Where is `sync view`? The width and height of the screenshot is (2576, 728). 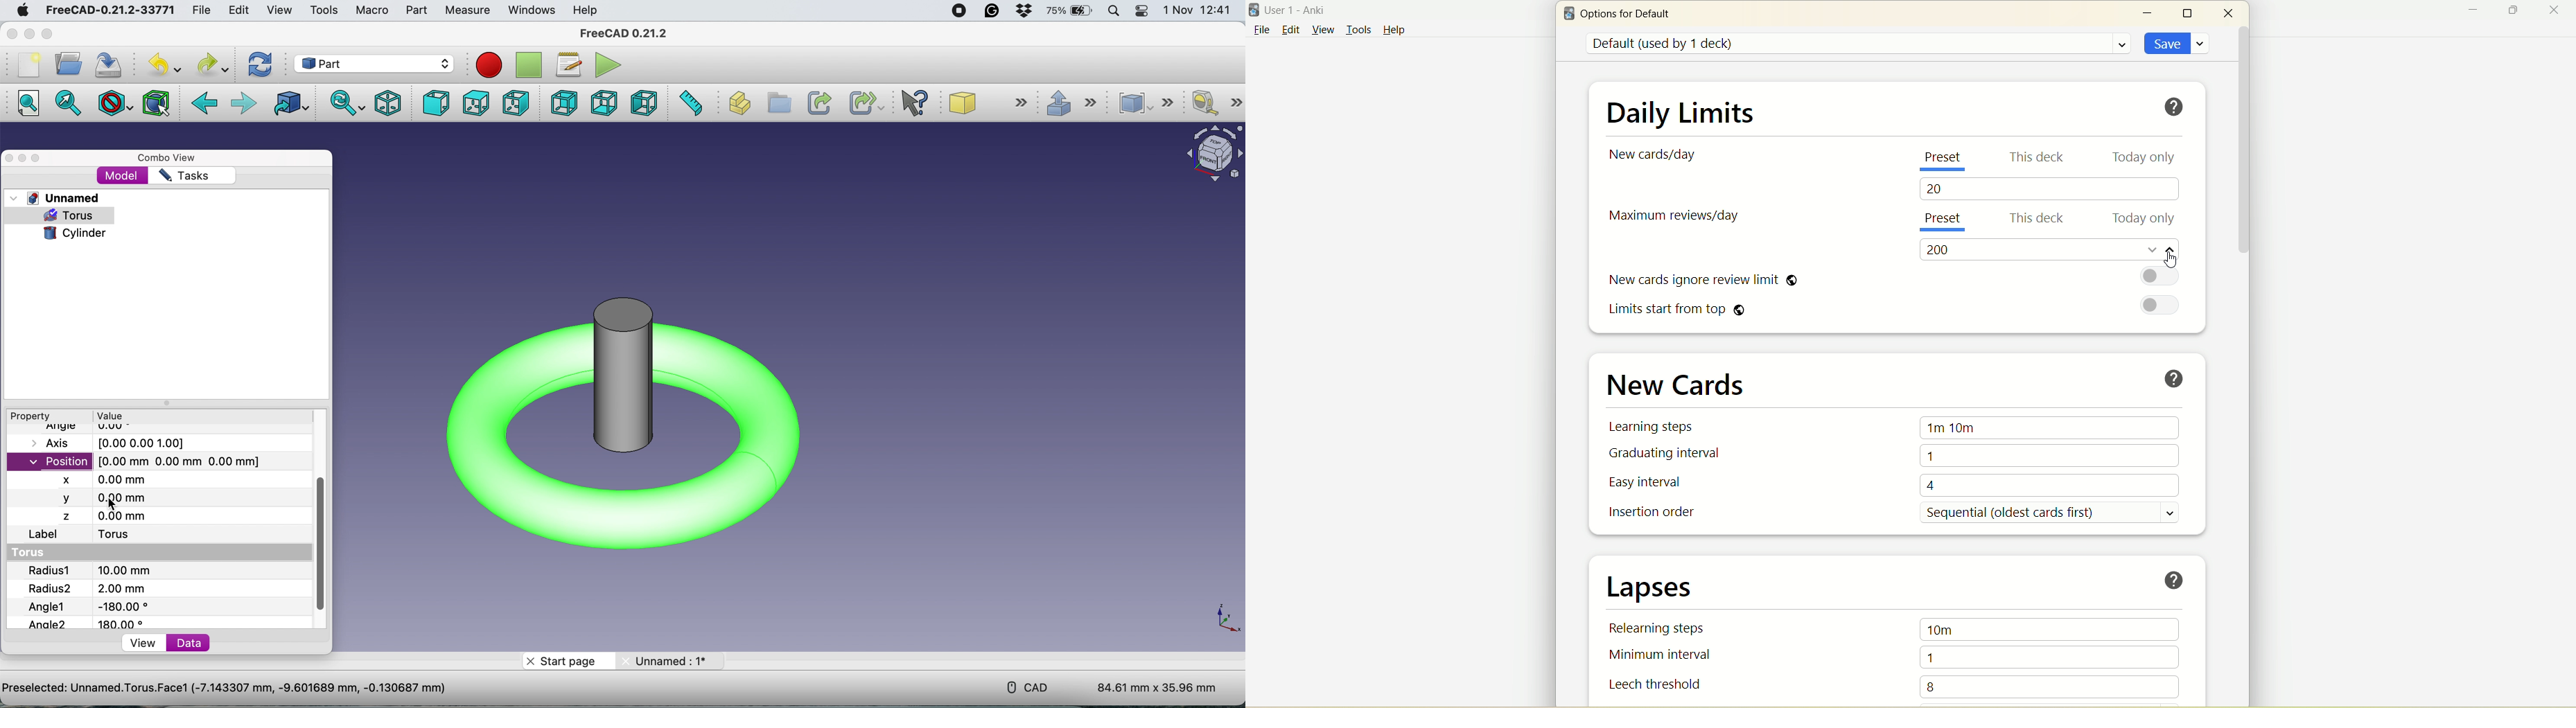
sync view is located at coordinates (348, 105).